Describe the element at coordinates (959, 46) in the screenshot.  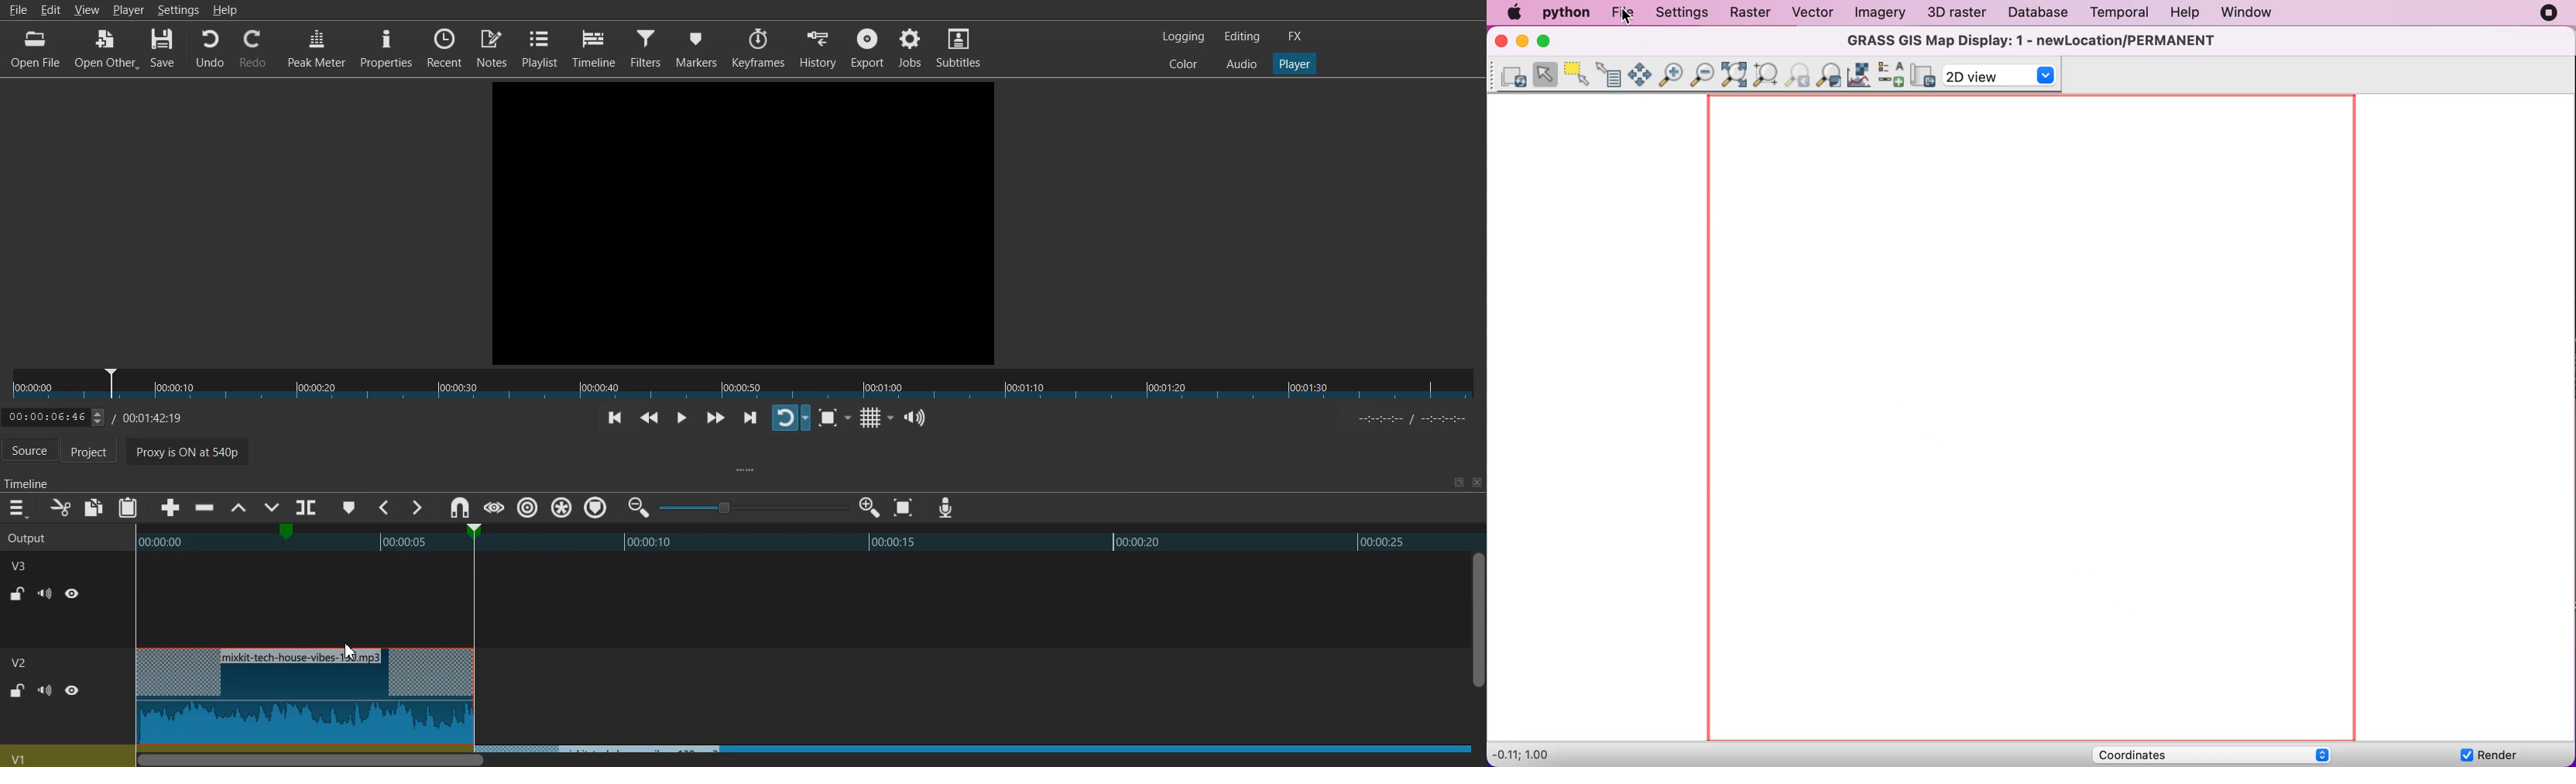
I see `Subtitles` at that location.